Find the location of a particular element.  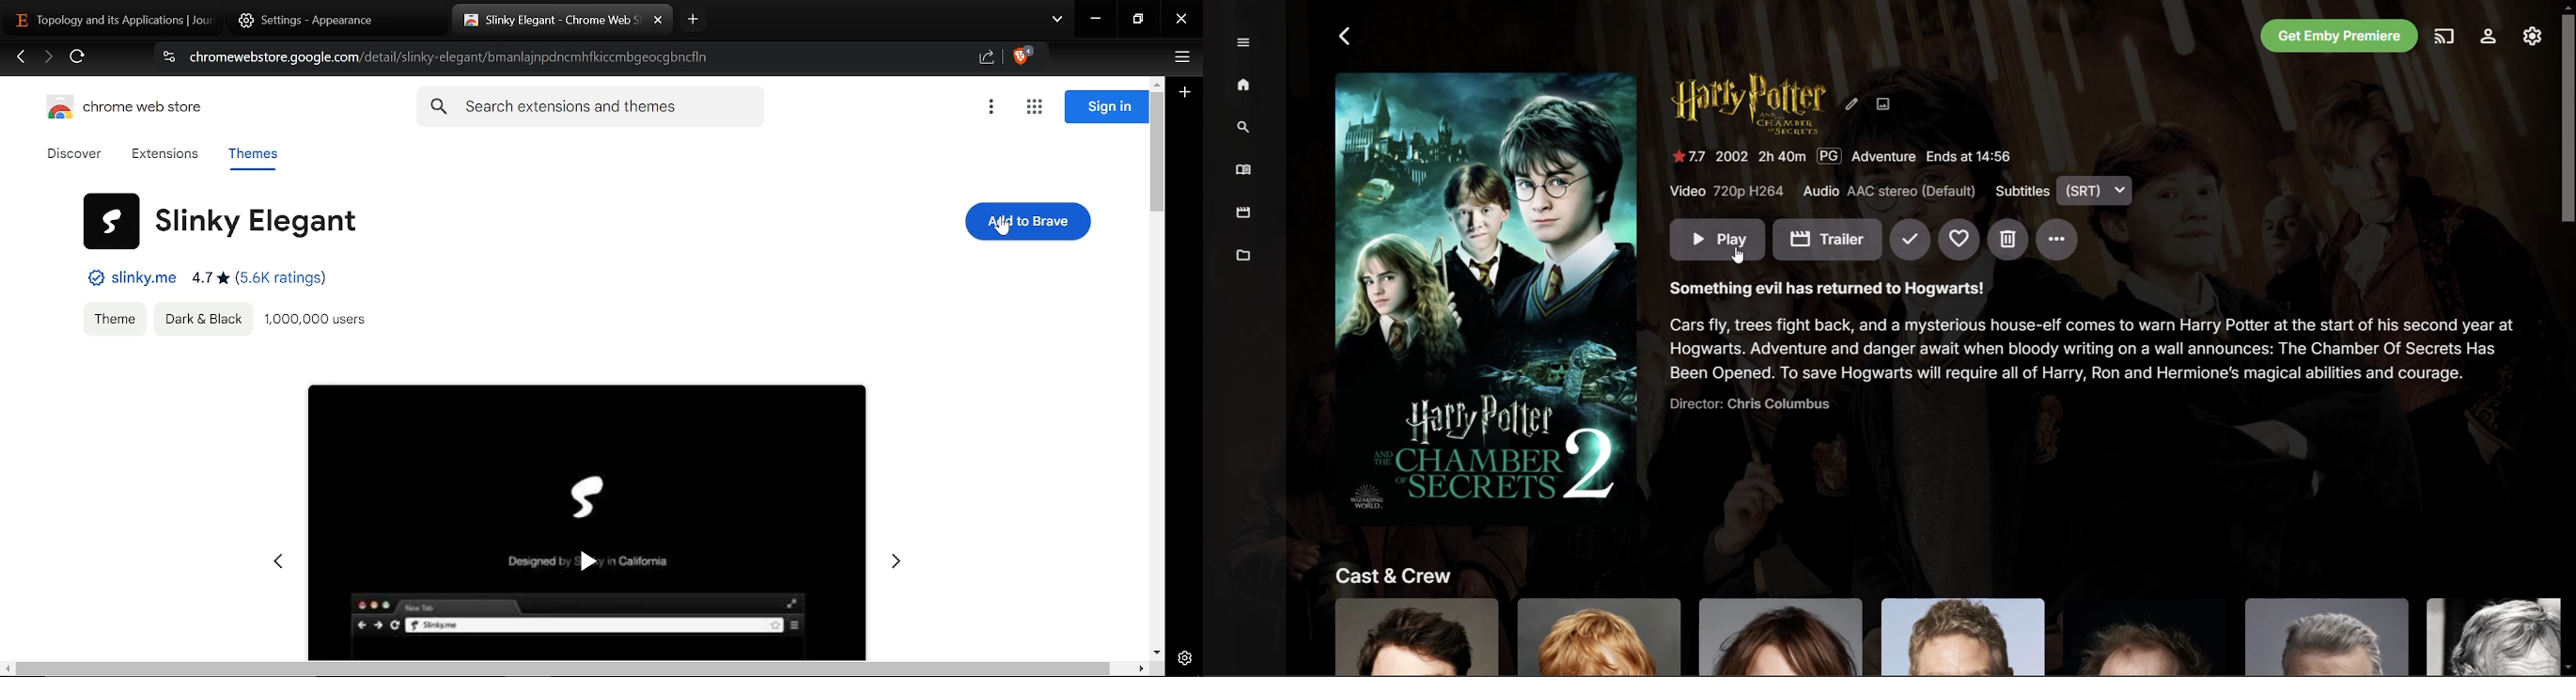

Delete is located at coordinates (2009, 241).